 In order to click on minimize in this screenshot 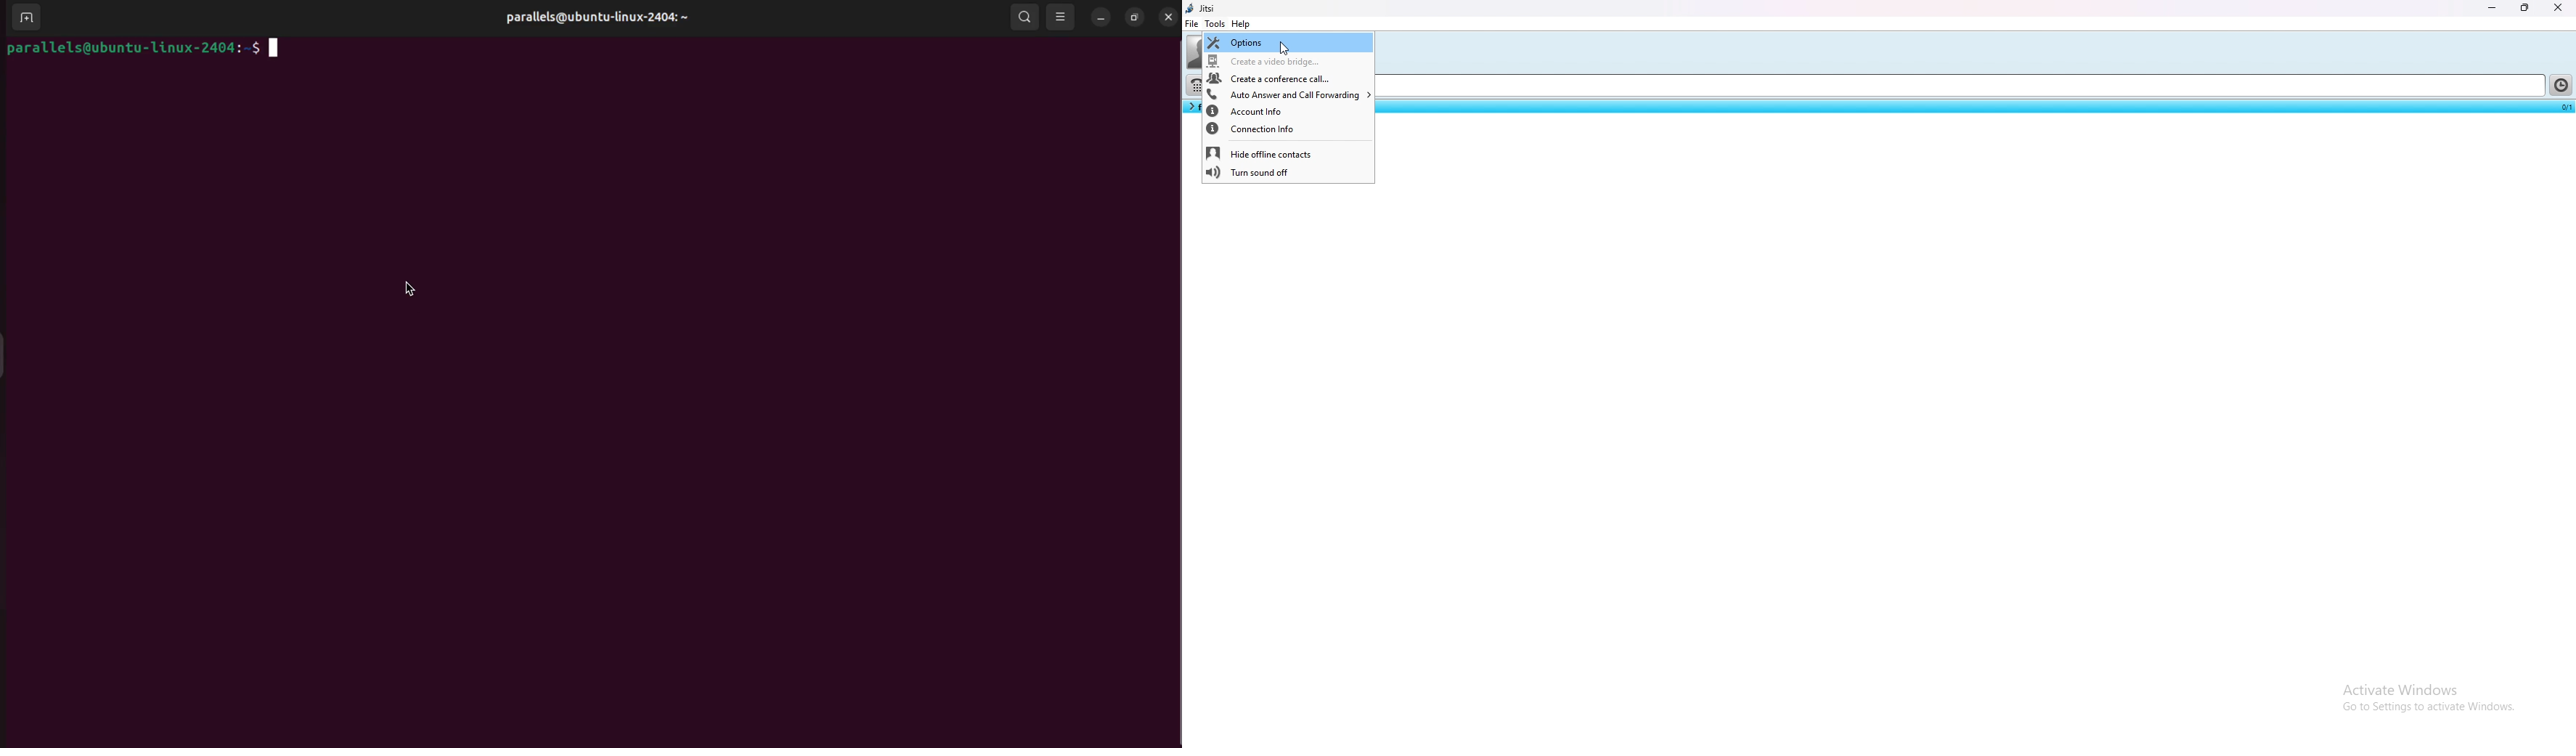, I will do `click(1101, 16)`.